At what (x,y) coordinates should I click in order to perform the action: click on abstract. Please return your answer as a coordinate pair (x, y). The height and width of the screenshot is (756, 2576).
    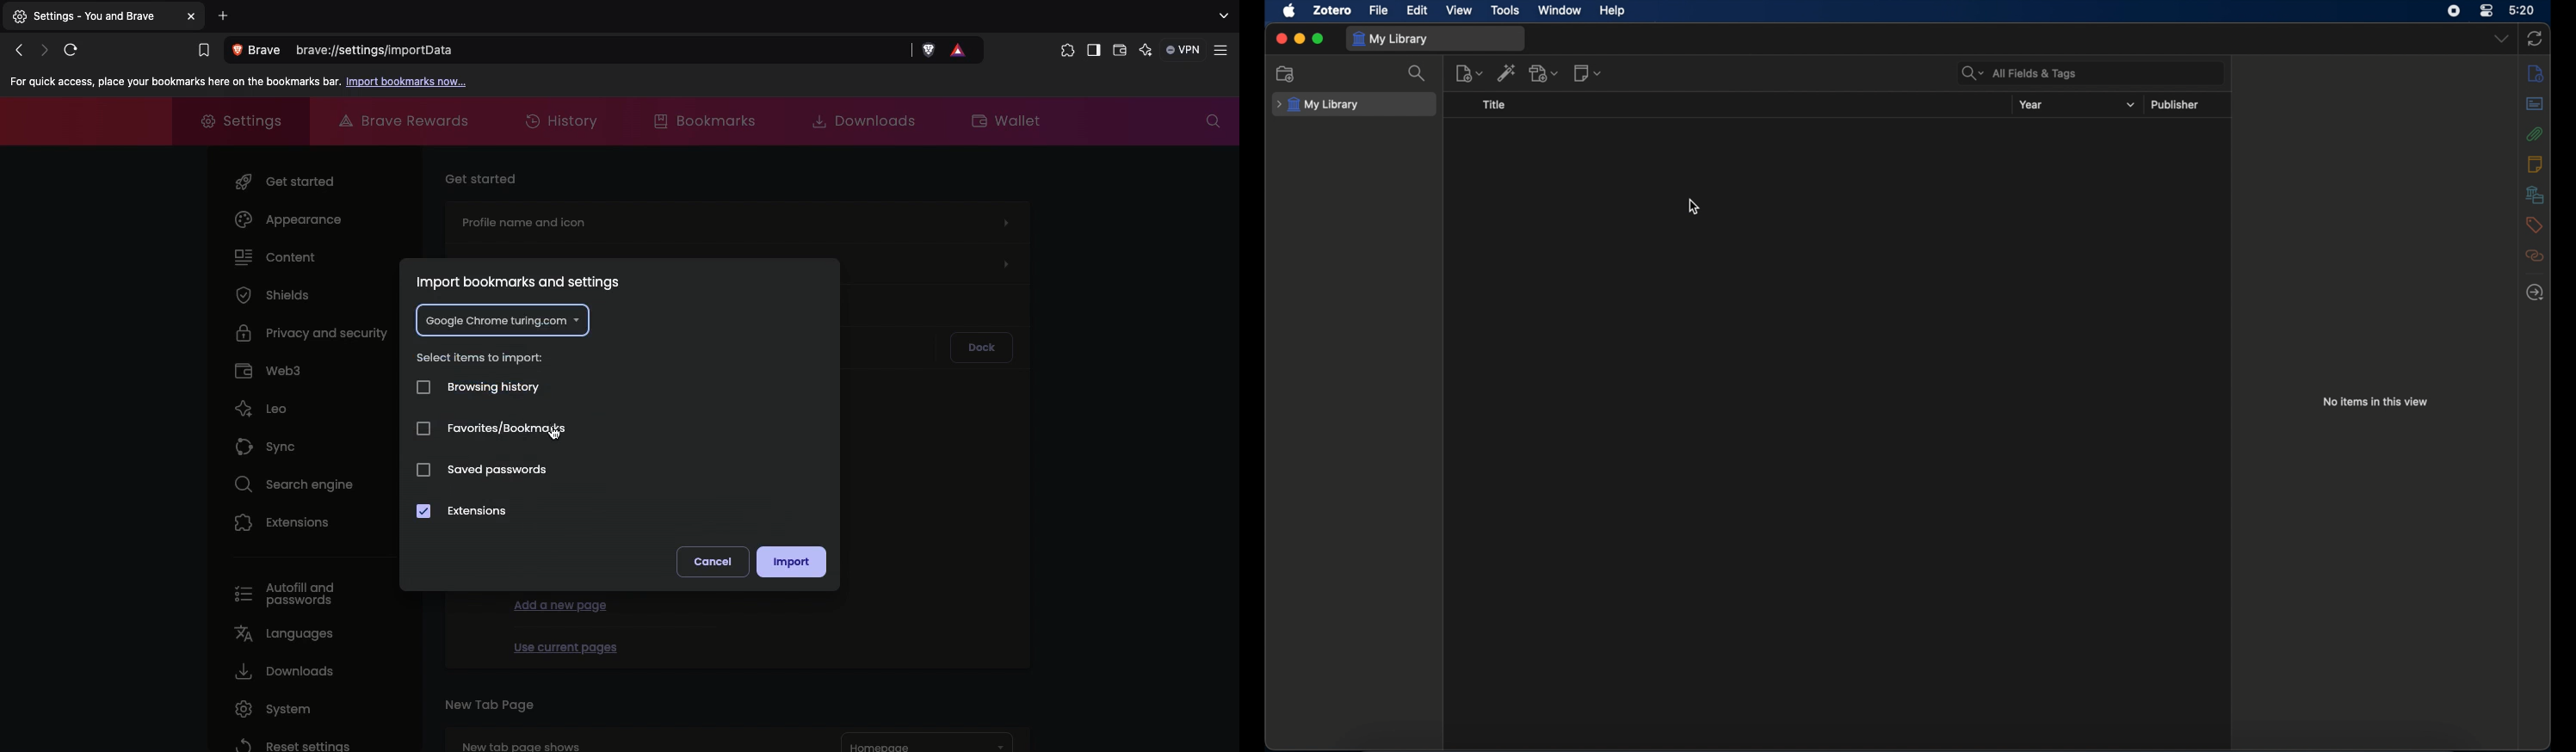
    Looking at the image, I should click on (2536, 103).